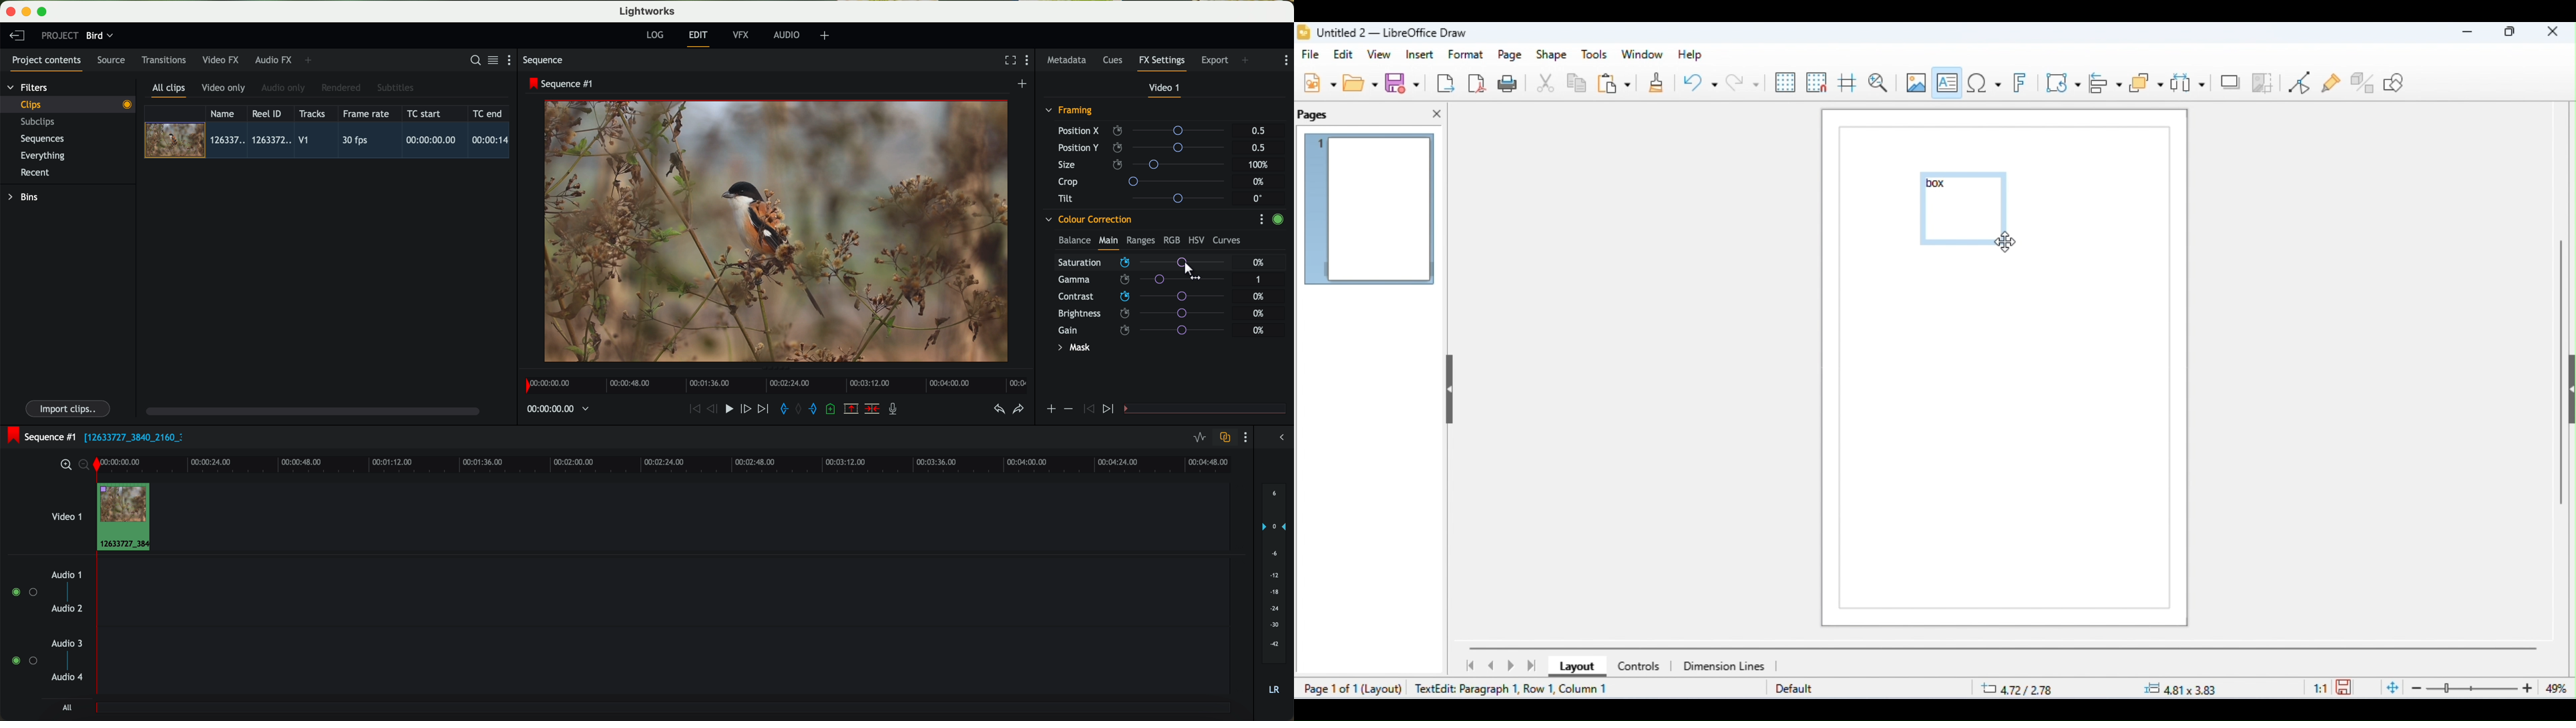  Describe the element at coordinates (2346, 686) in the screenshot. I see `save` at that location.